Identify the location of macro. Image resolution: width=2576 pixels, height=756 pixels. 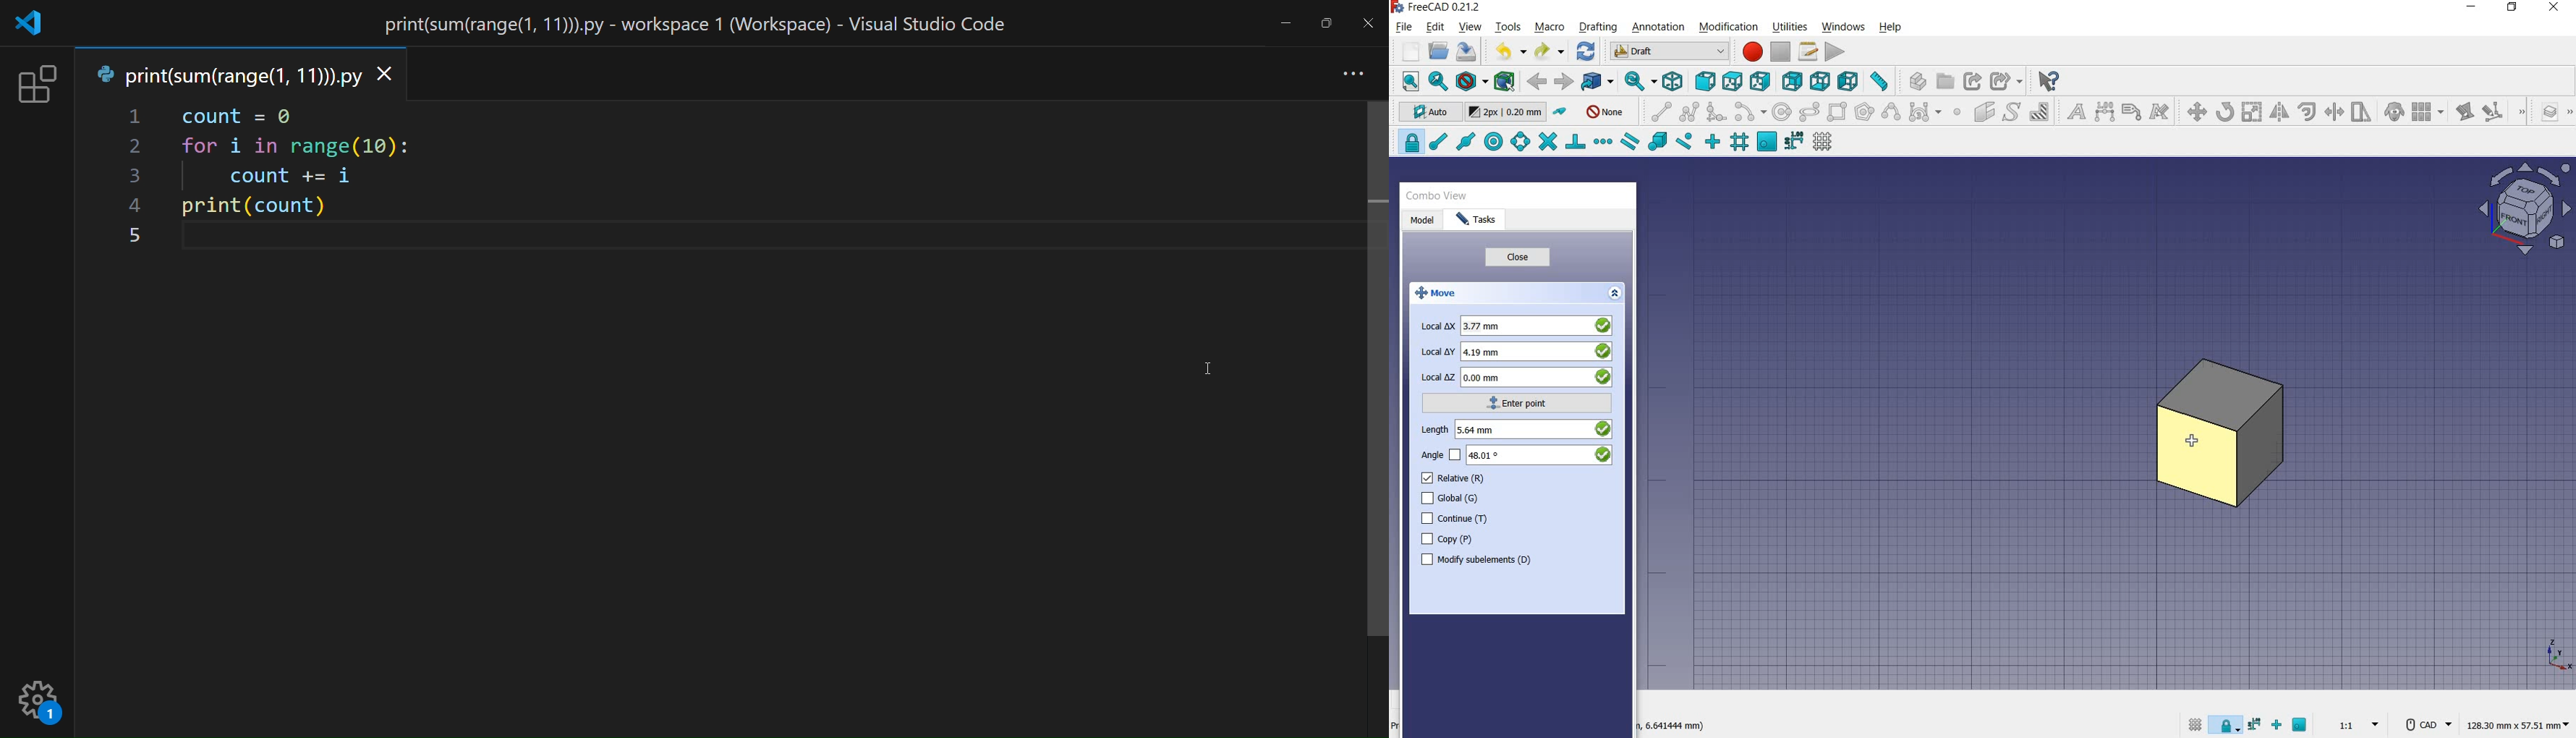
(1549, 28).